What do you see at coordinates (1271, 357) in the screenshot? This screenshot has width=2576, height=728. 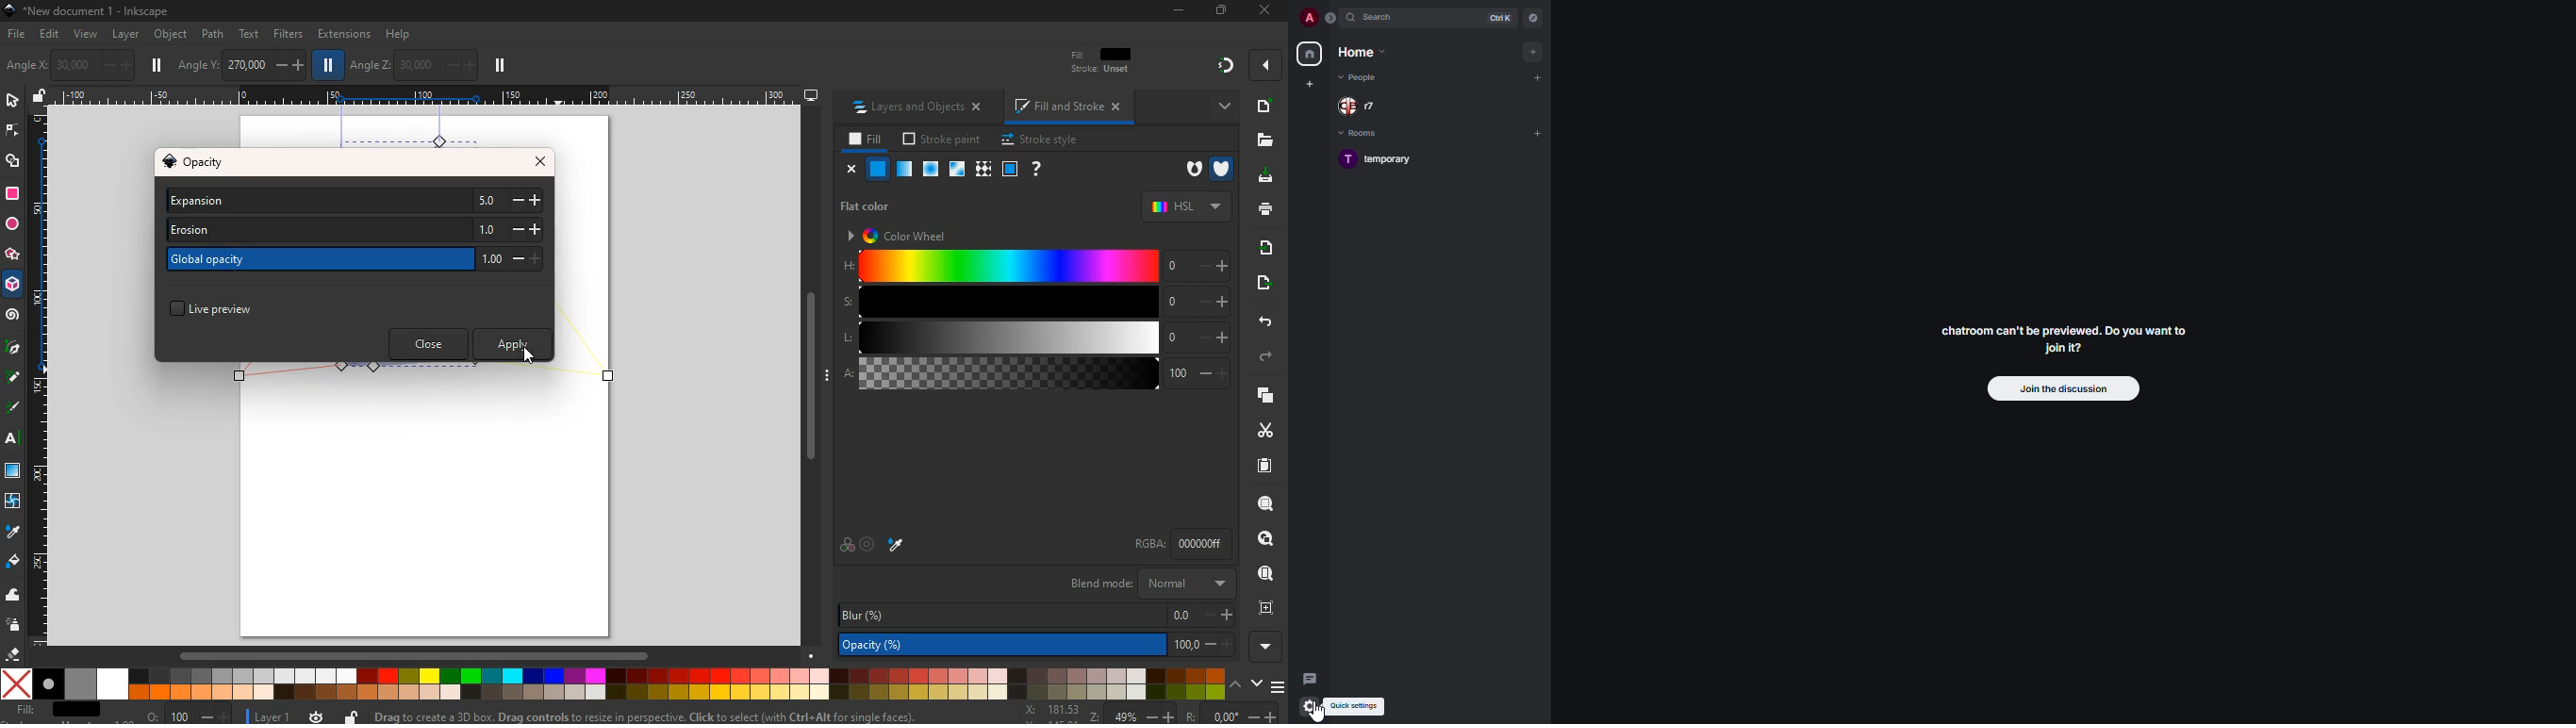 I see `forward` at bounding box center [1271, 357].